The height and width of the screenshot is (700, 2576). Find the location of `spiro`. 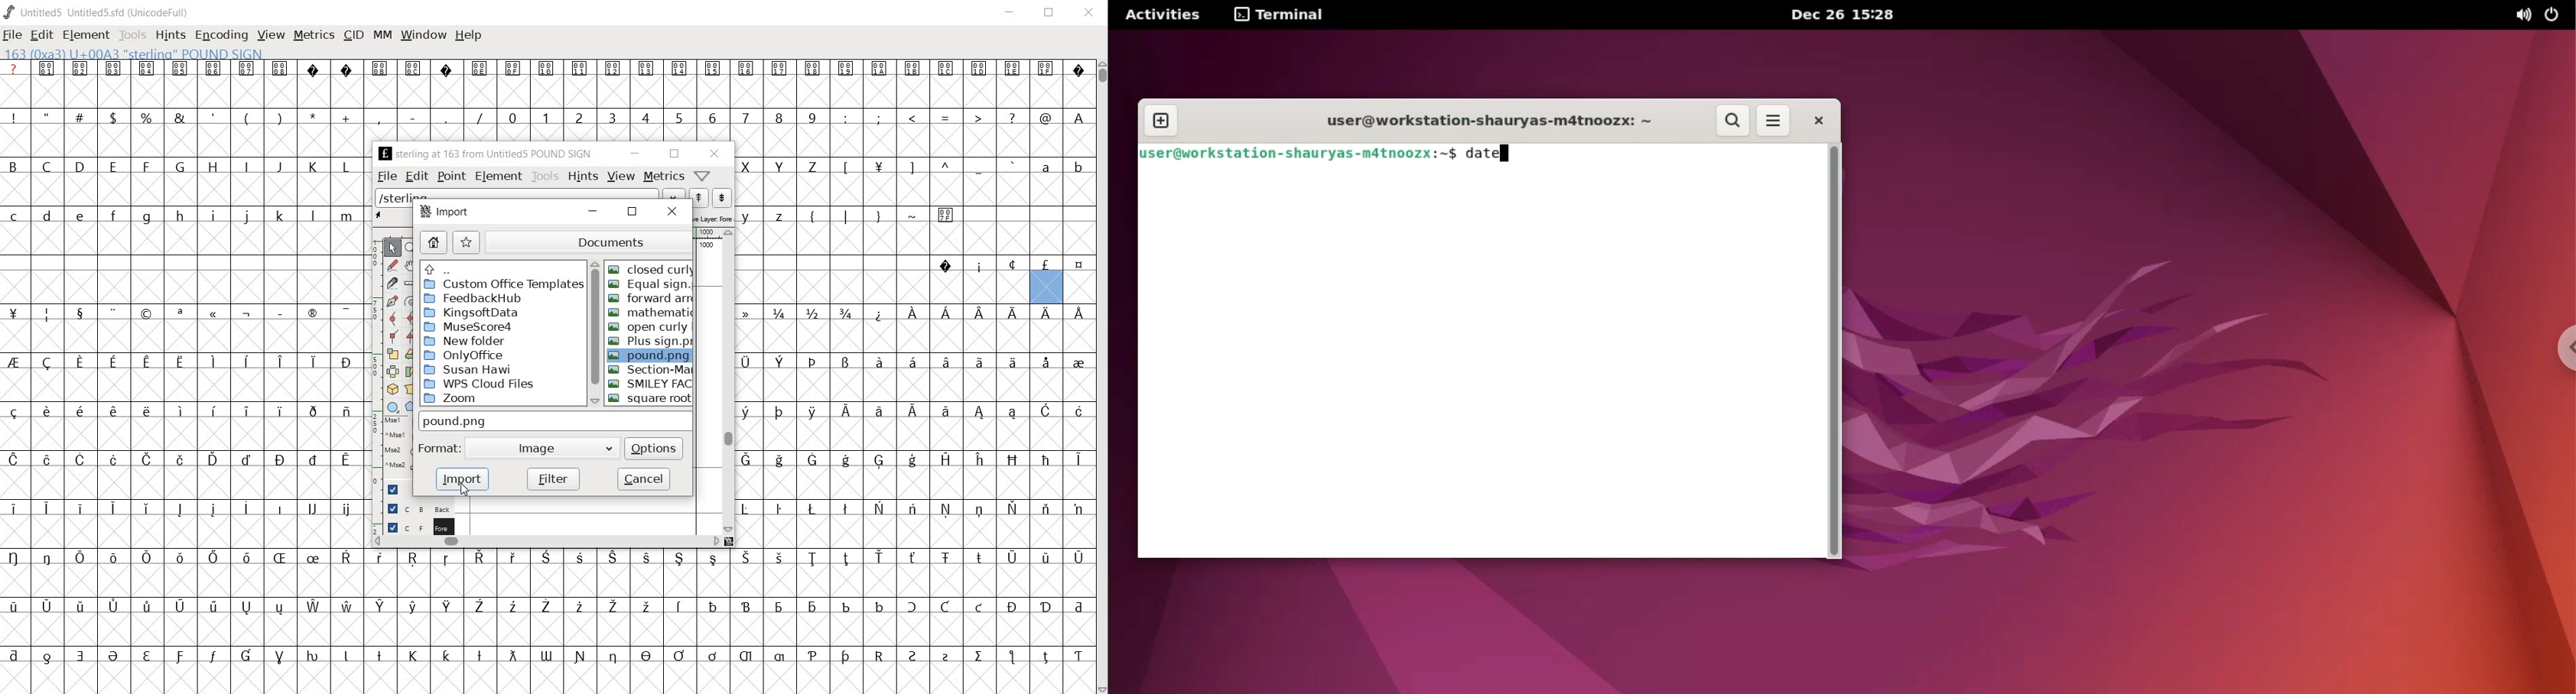

spiro is located at coordinates (410, 300).